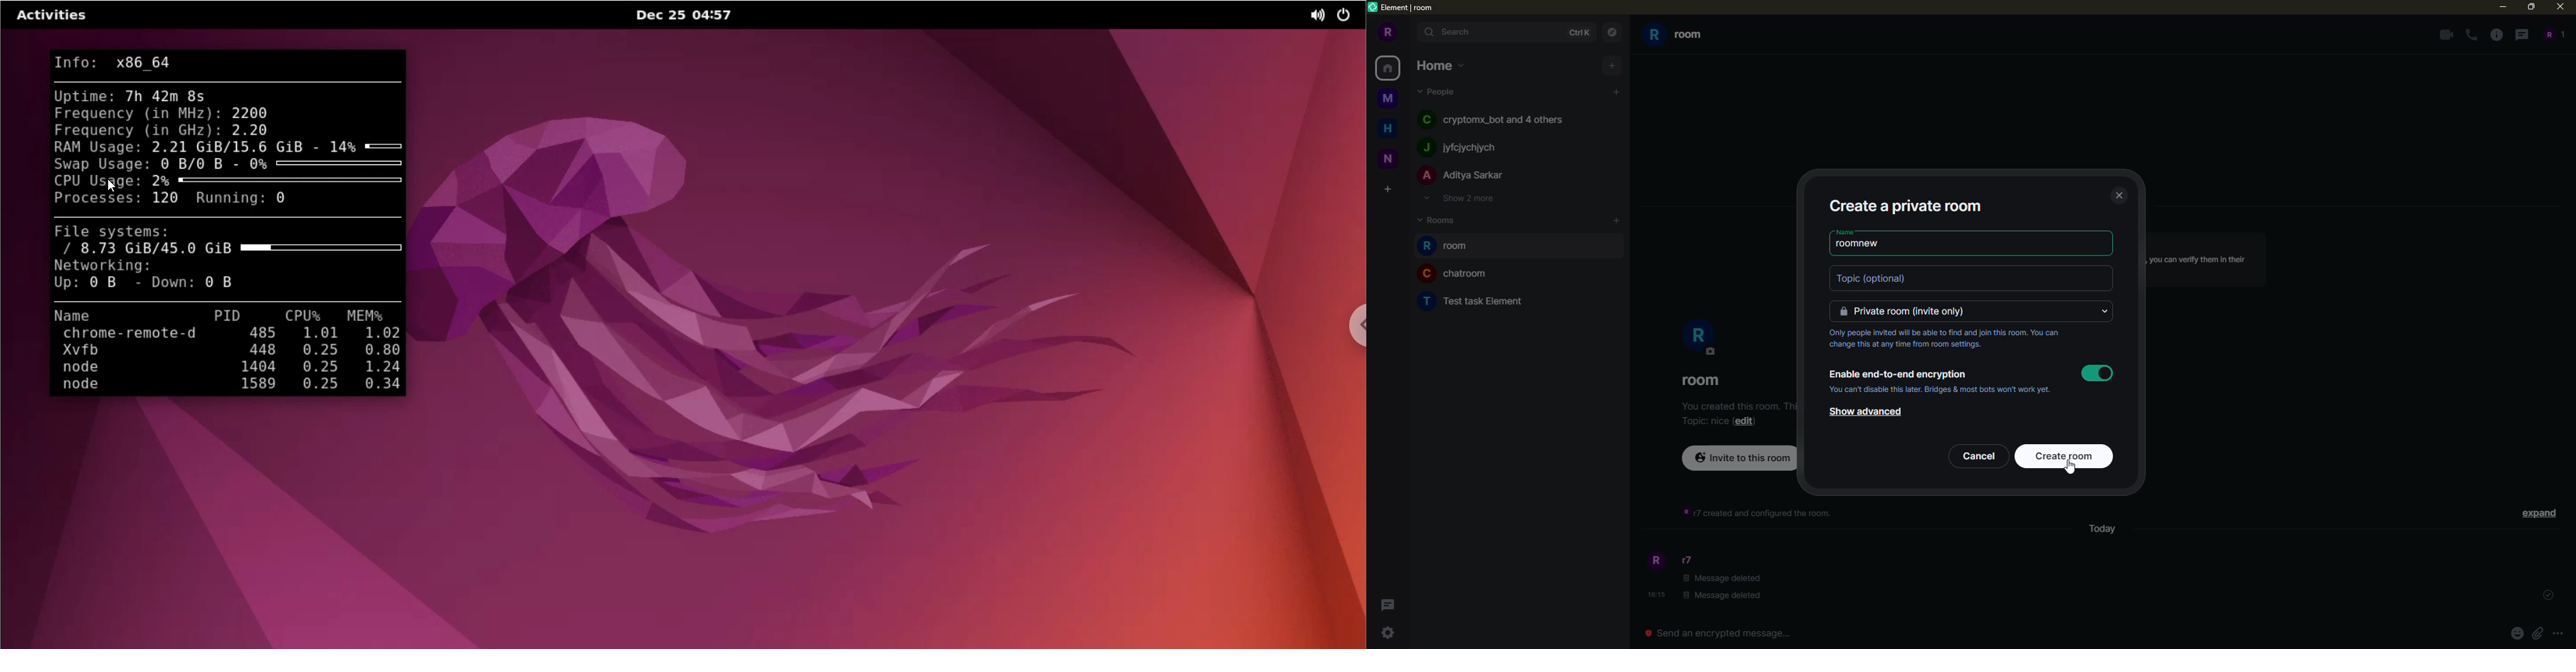  I want to click on space, so click(1390, 158).